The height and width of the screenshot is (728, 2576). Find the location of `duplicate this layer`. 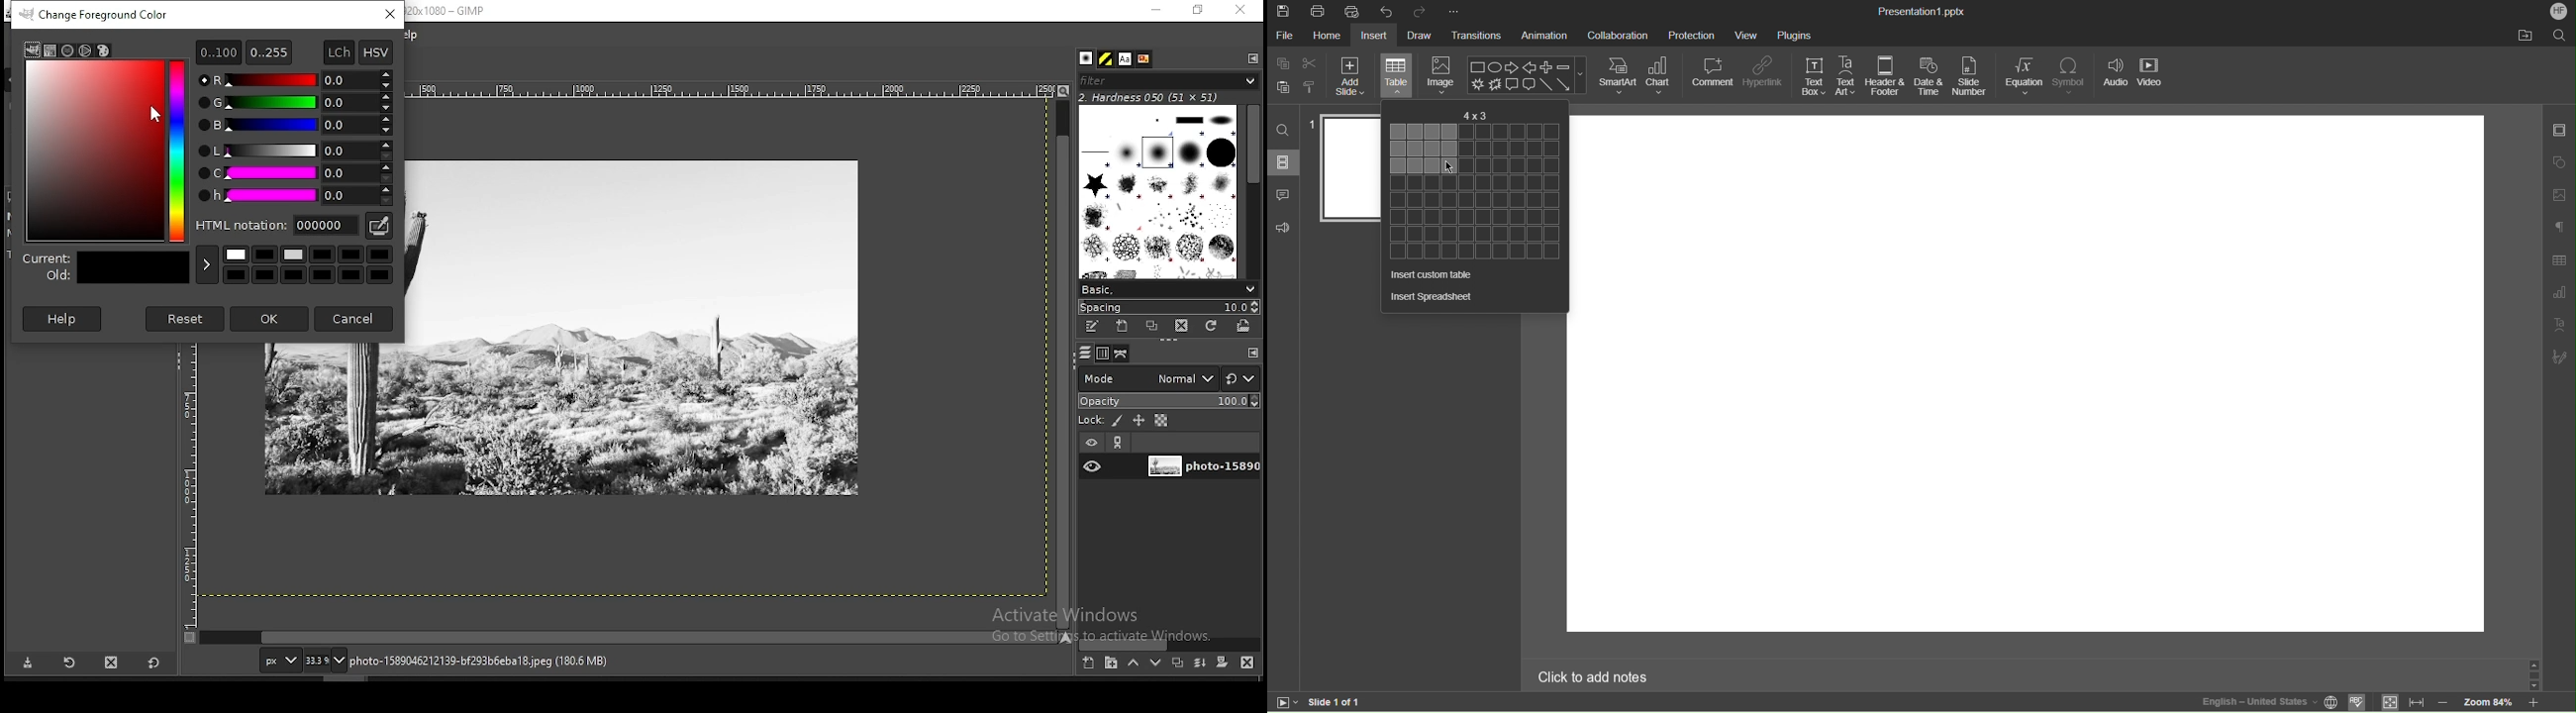

duplicate this layer is located at coordinates (1176, 662).